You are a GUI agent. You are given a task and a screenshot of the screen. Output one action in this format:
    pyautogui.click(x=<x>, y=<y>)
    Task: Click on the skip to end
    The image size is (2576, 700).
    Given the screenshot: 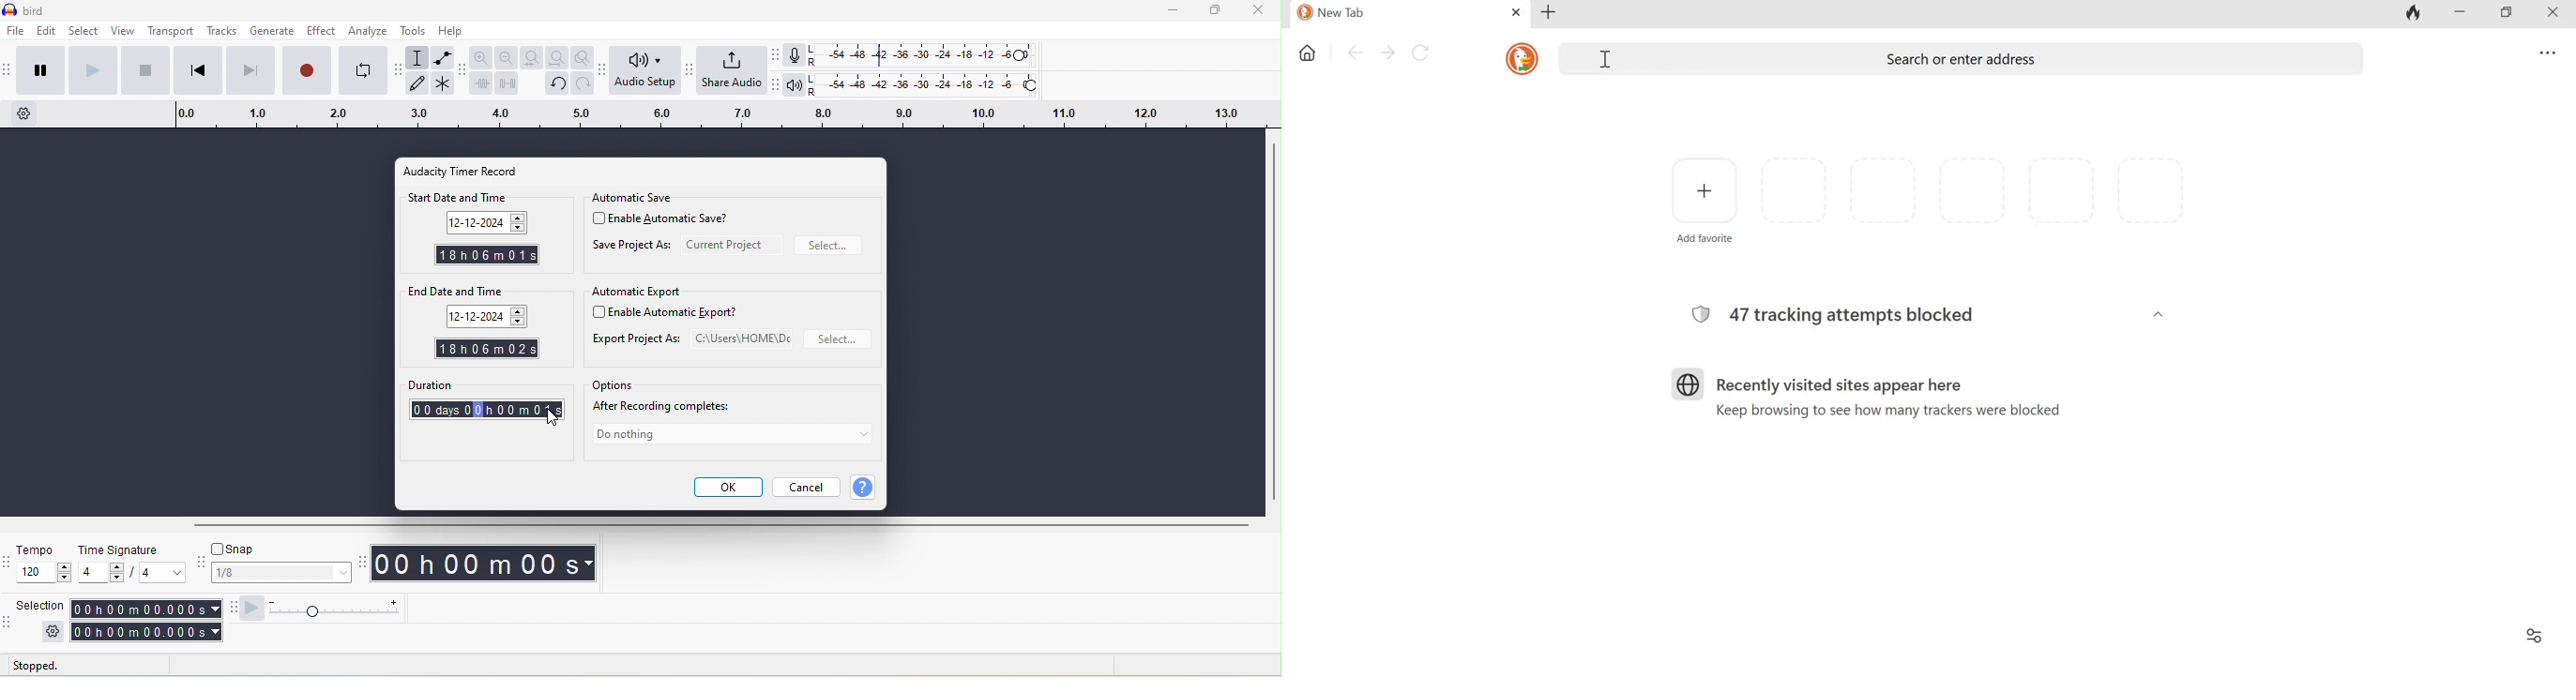 What is the action you would take?
    pyautogui.click(x=250, y=73)
    